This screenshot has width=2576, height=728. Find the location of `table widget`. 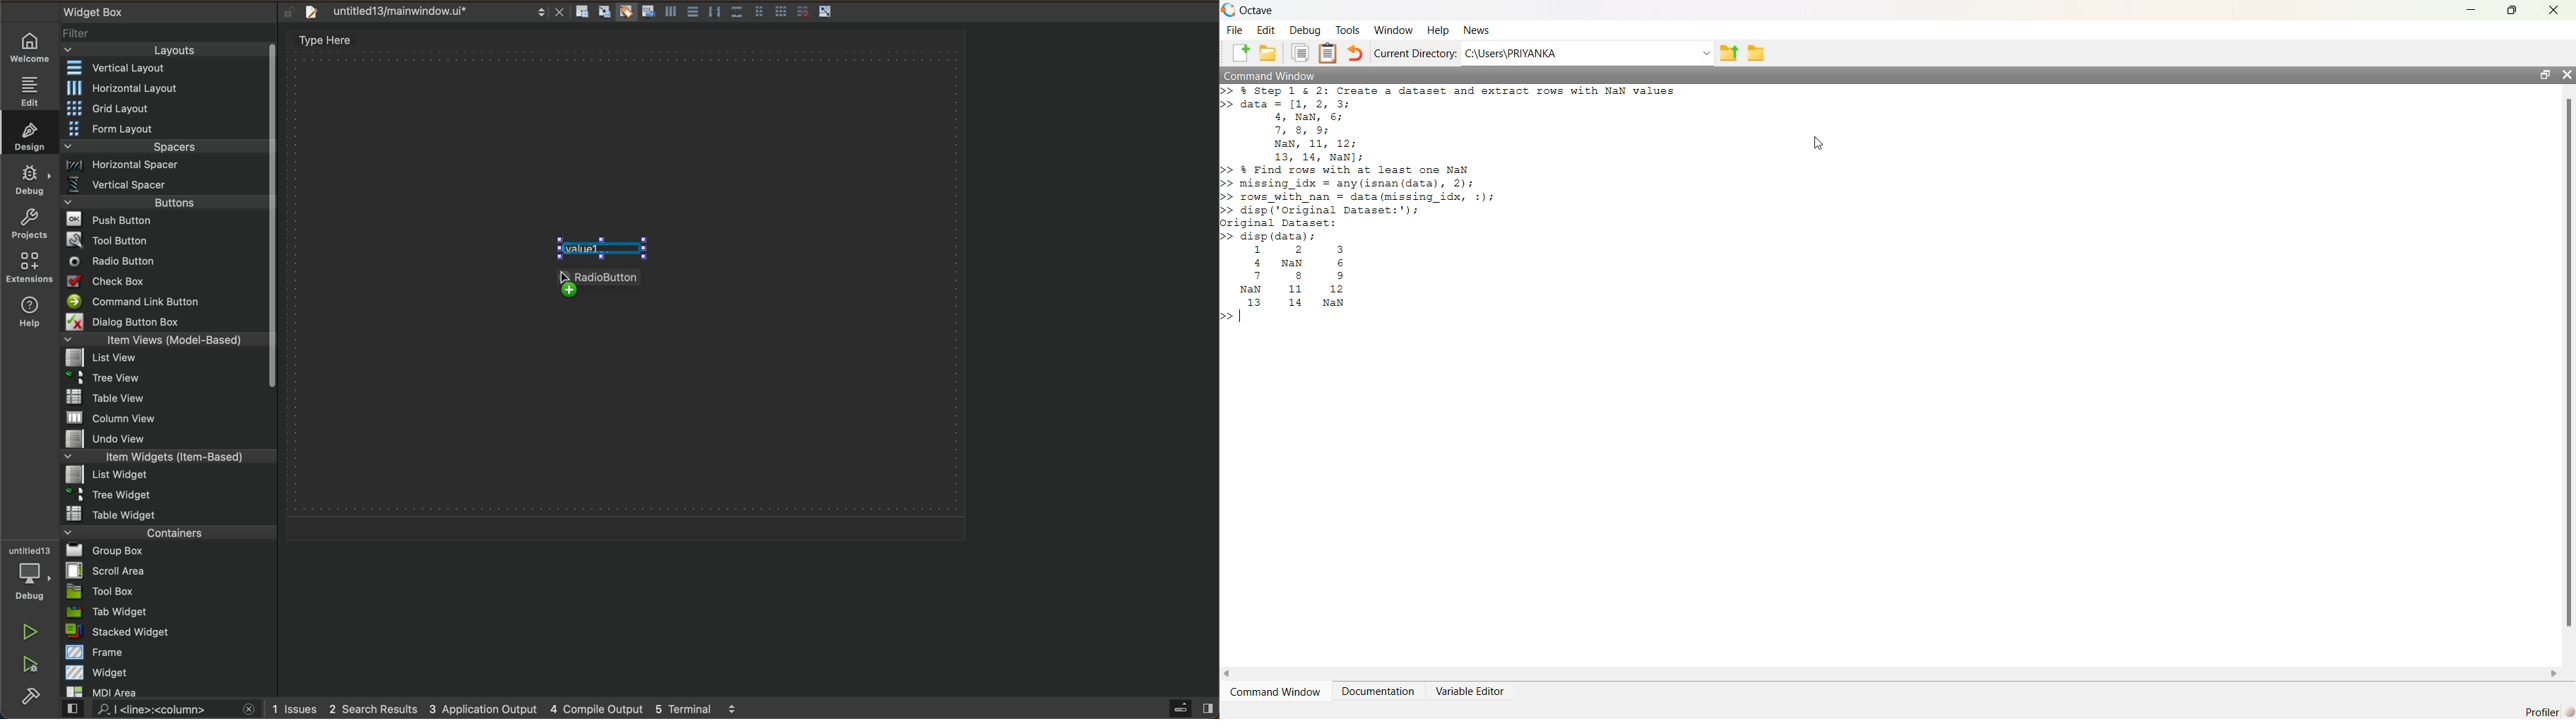

table widget is located at coordinates (169, 513).